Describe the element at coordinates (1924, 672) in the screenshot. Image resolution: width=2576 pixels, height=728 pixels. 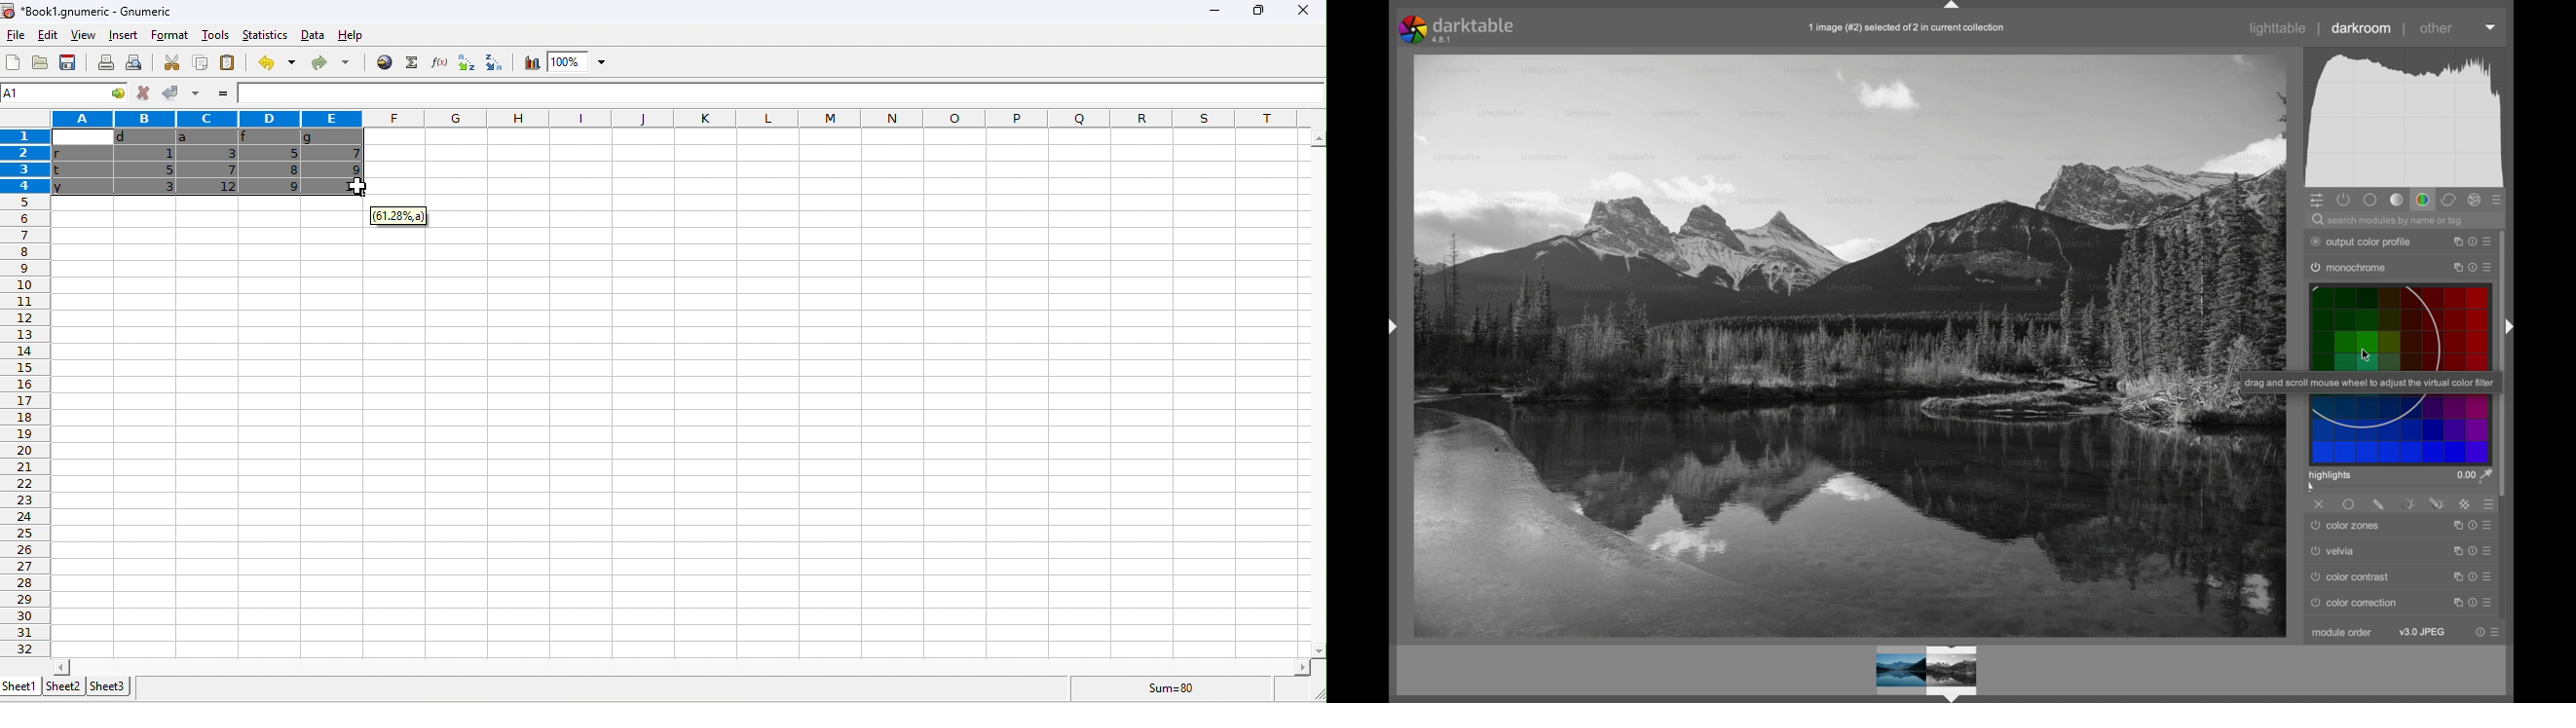
I see `preview` at that location.